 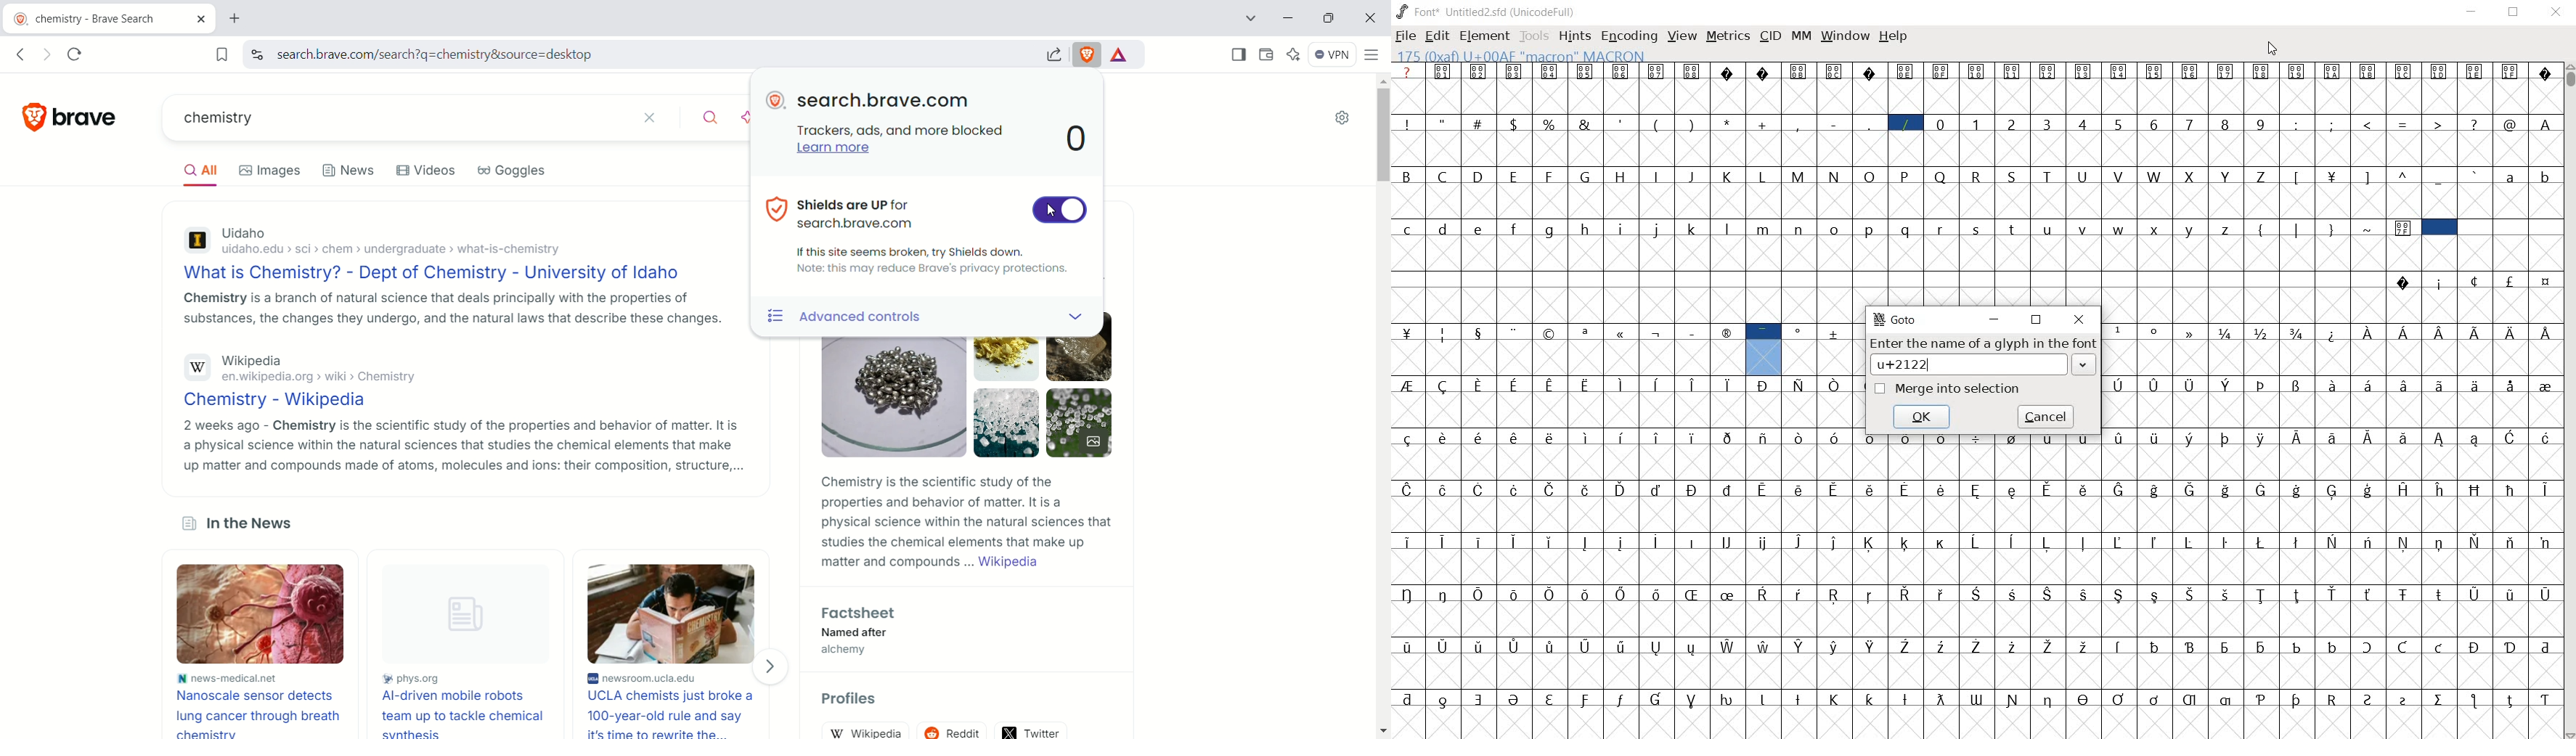 What do you see at coordinates (1834, 192) in the screenshot?
I see `alphabets` at bounding box center [1834, 192].